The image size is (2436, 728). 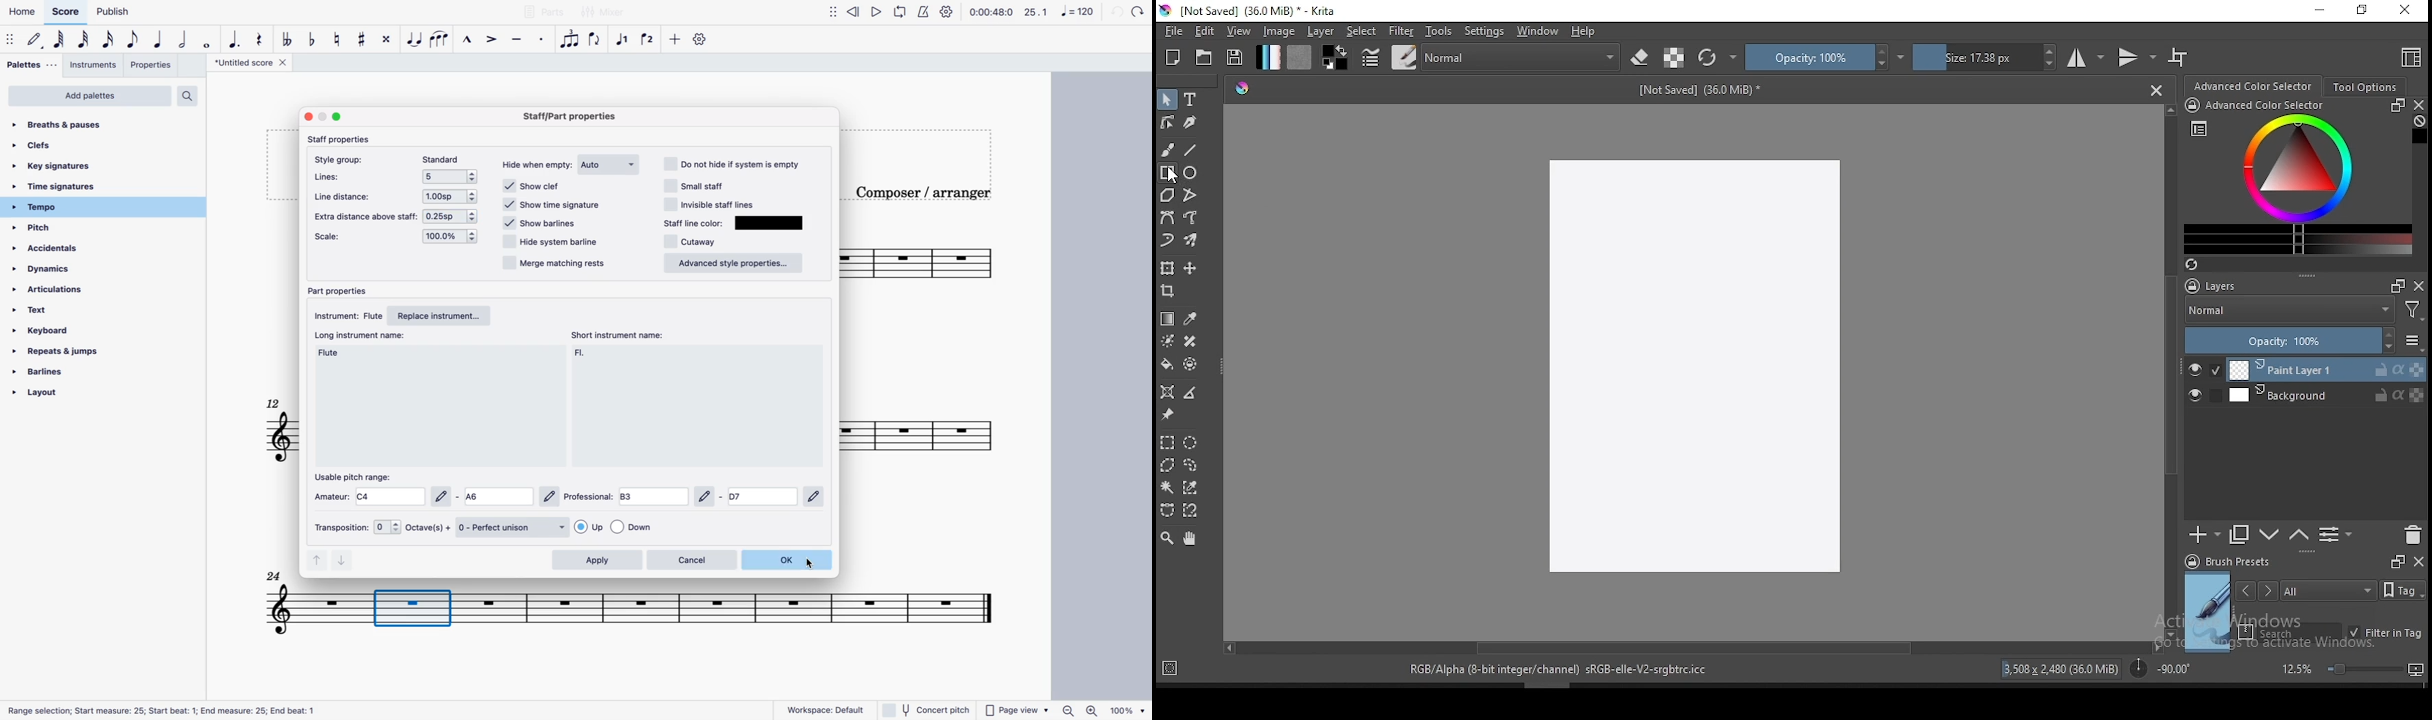 What do you see at coordinates (1166, 195) in the screenshot?
I see `polygon tool` at bounding box center [1166, 195].